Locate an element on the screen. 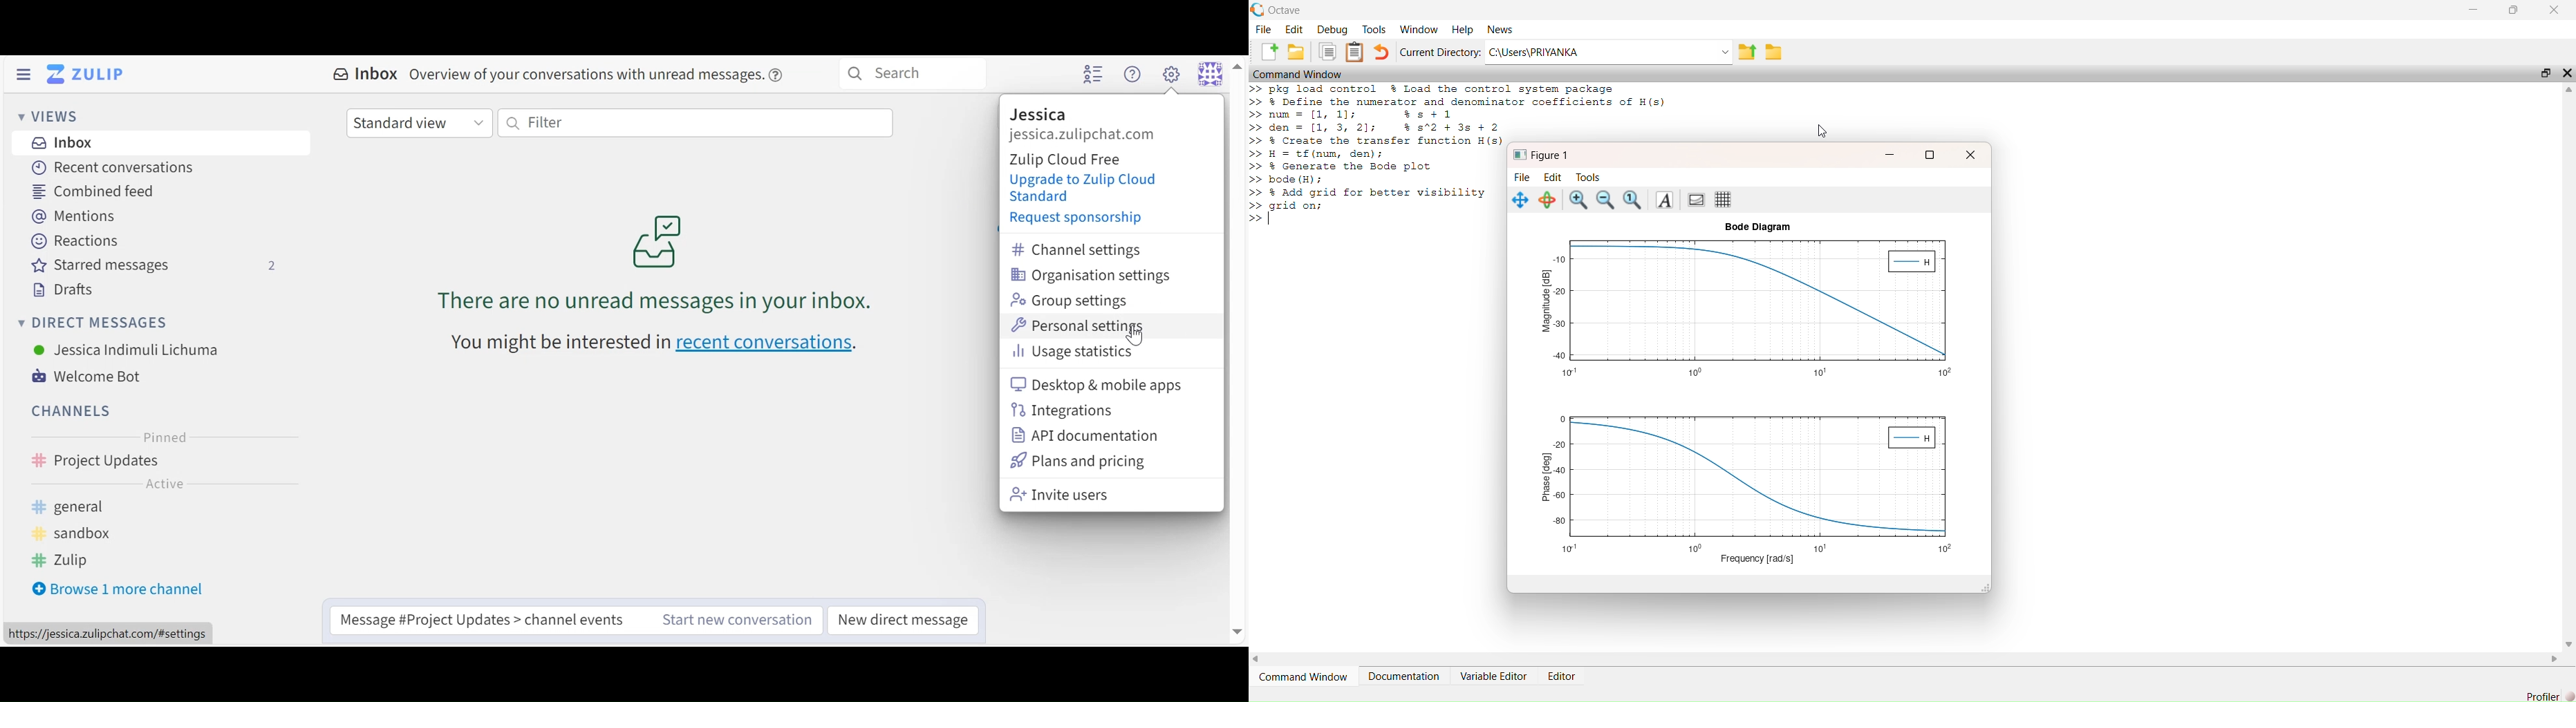 Image resolution: width=2576 pixels, height=728 pixels. User is located at coordinates (128, 350).